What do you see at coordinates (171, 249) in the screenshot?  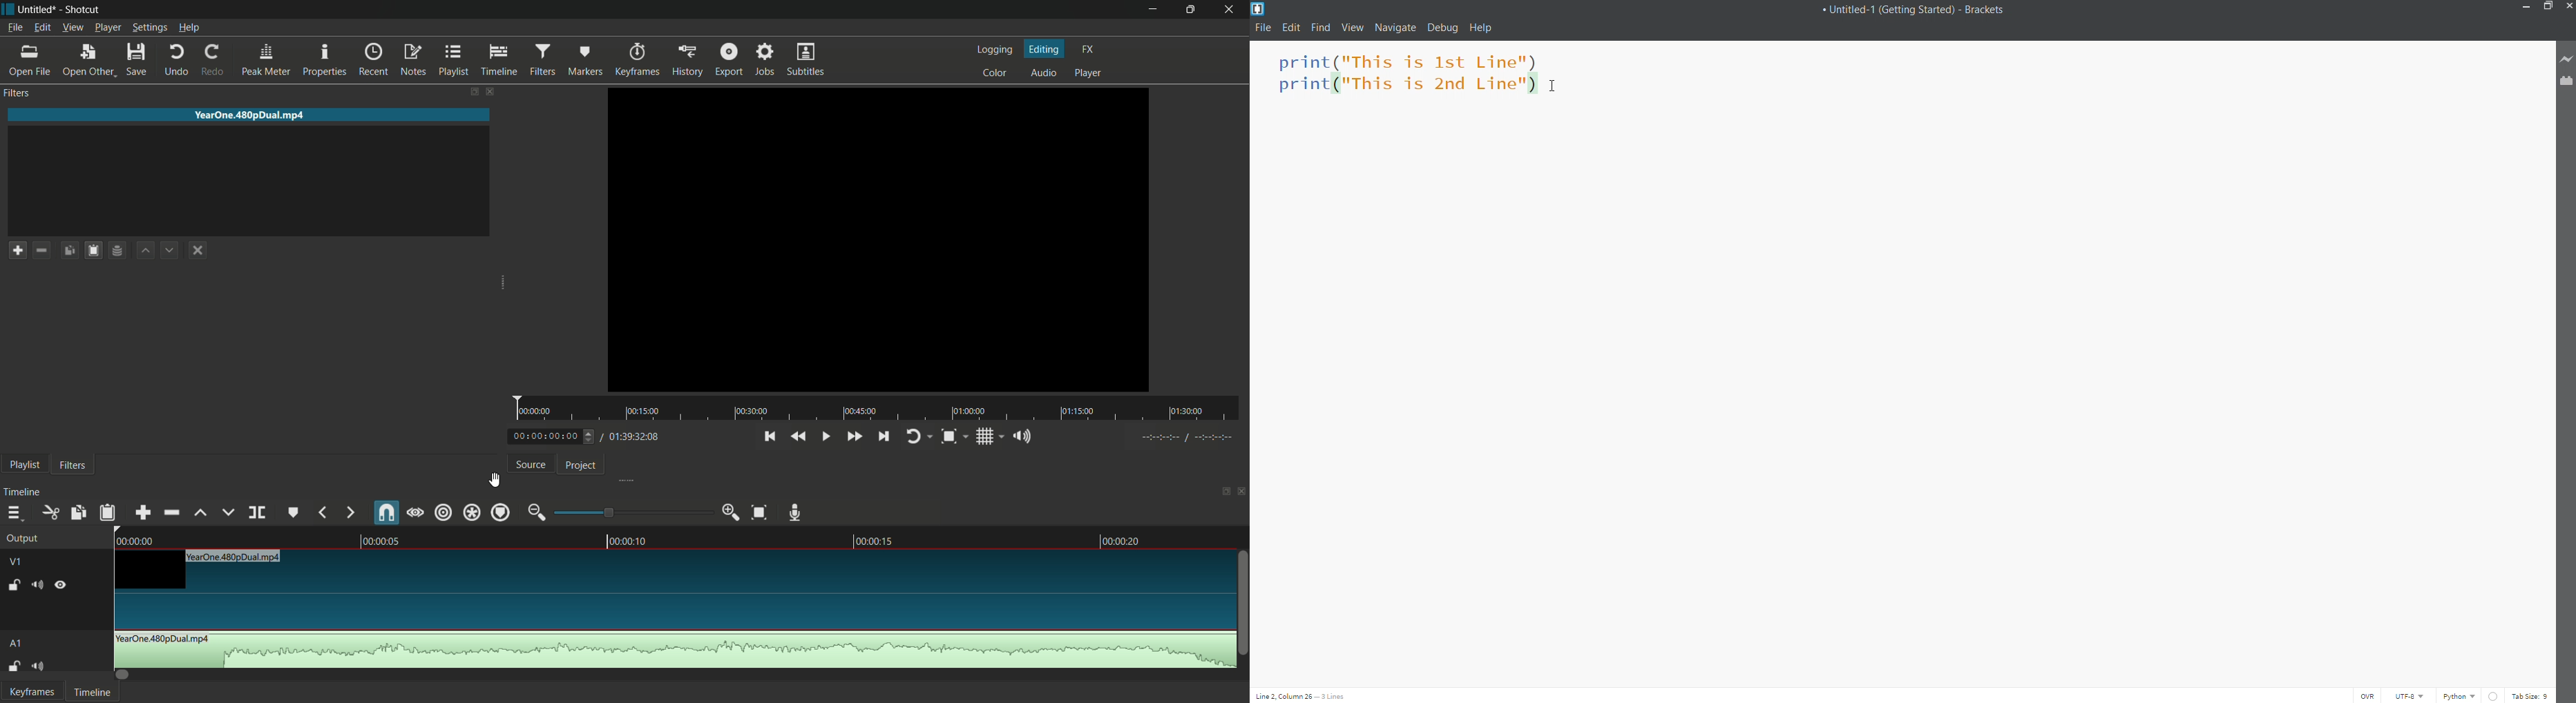 I see `move filter down` at bounding box center [171, 249].